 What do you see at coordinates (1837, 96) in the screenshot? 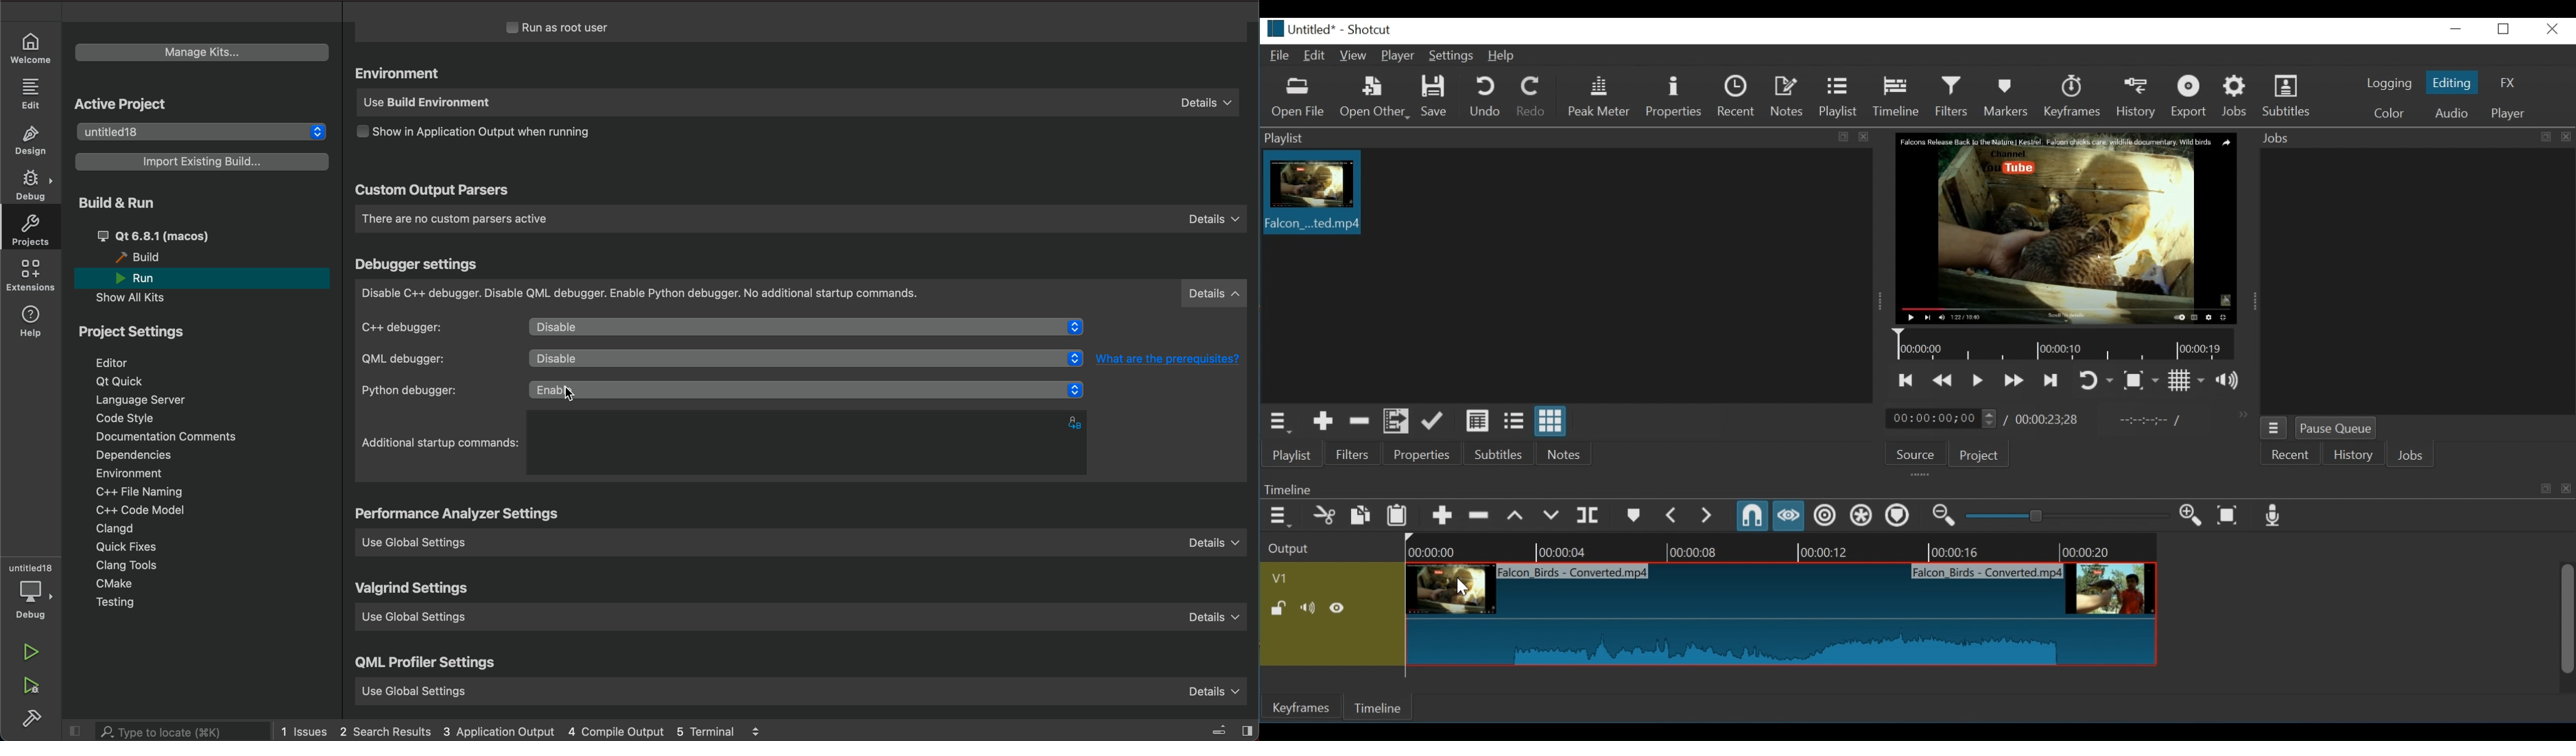
I see `Playlist` at bounding box center [1837, 96].